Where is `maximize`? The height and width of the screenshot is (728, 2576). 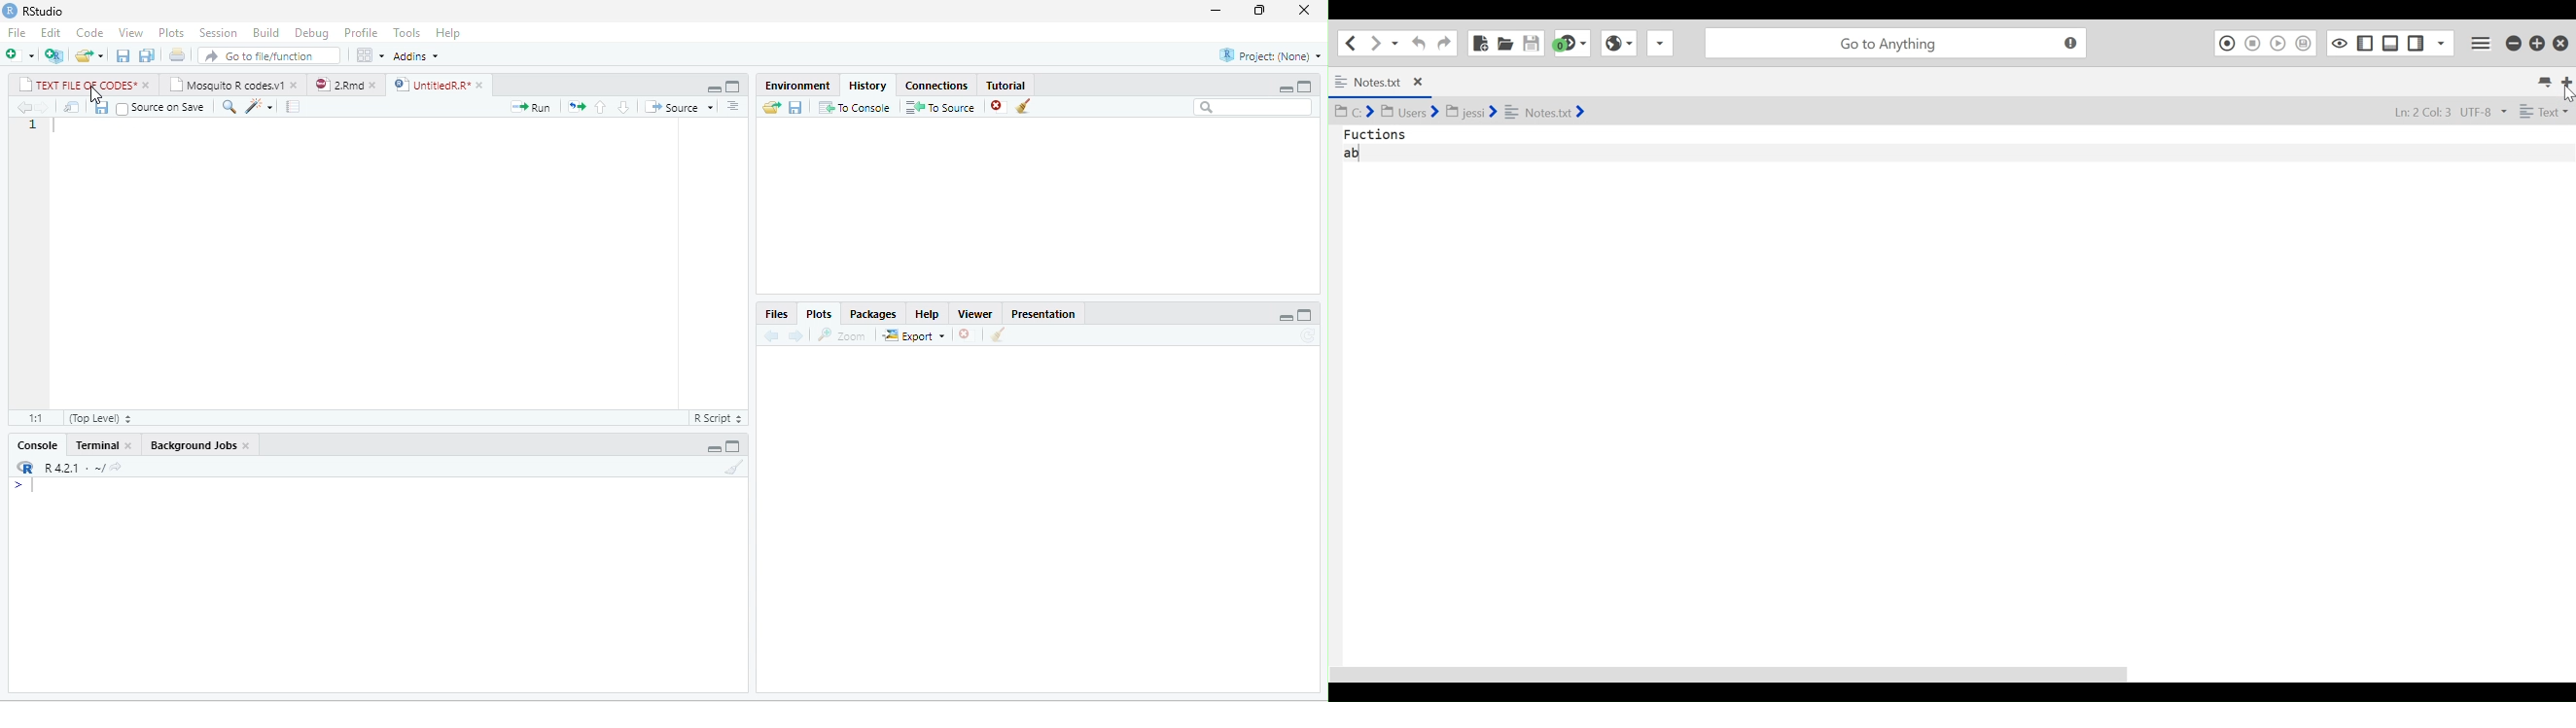
maximize is located at coordinates (1306, 315).